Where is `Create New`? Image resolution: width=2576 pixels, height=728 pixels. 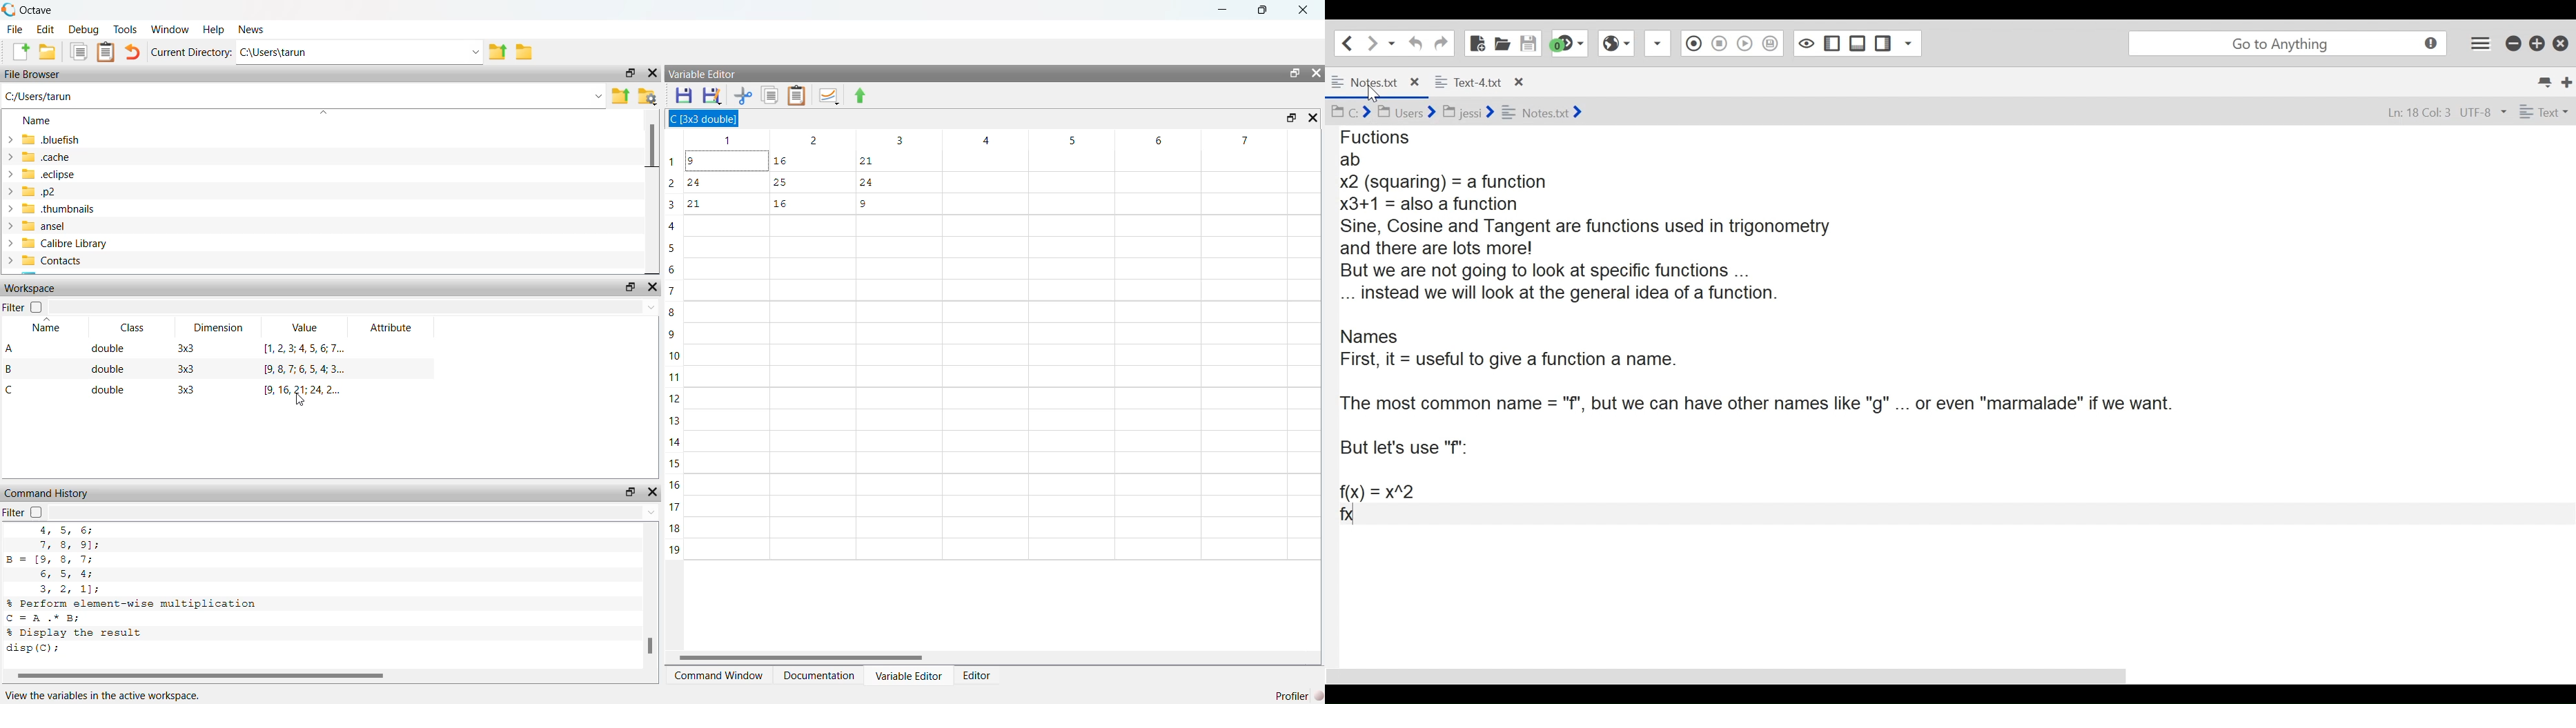 Create New is located at coordinates (20, 51).